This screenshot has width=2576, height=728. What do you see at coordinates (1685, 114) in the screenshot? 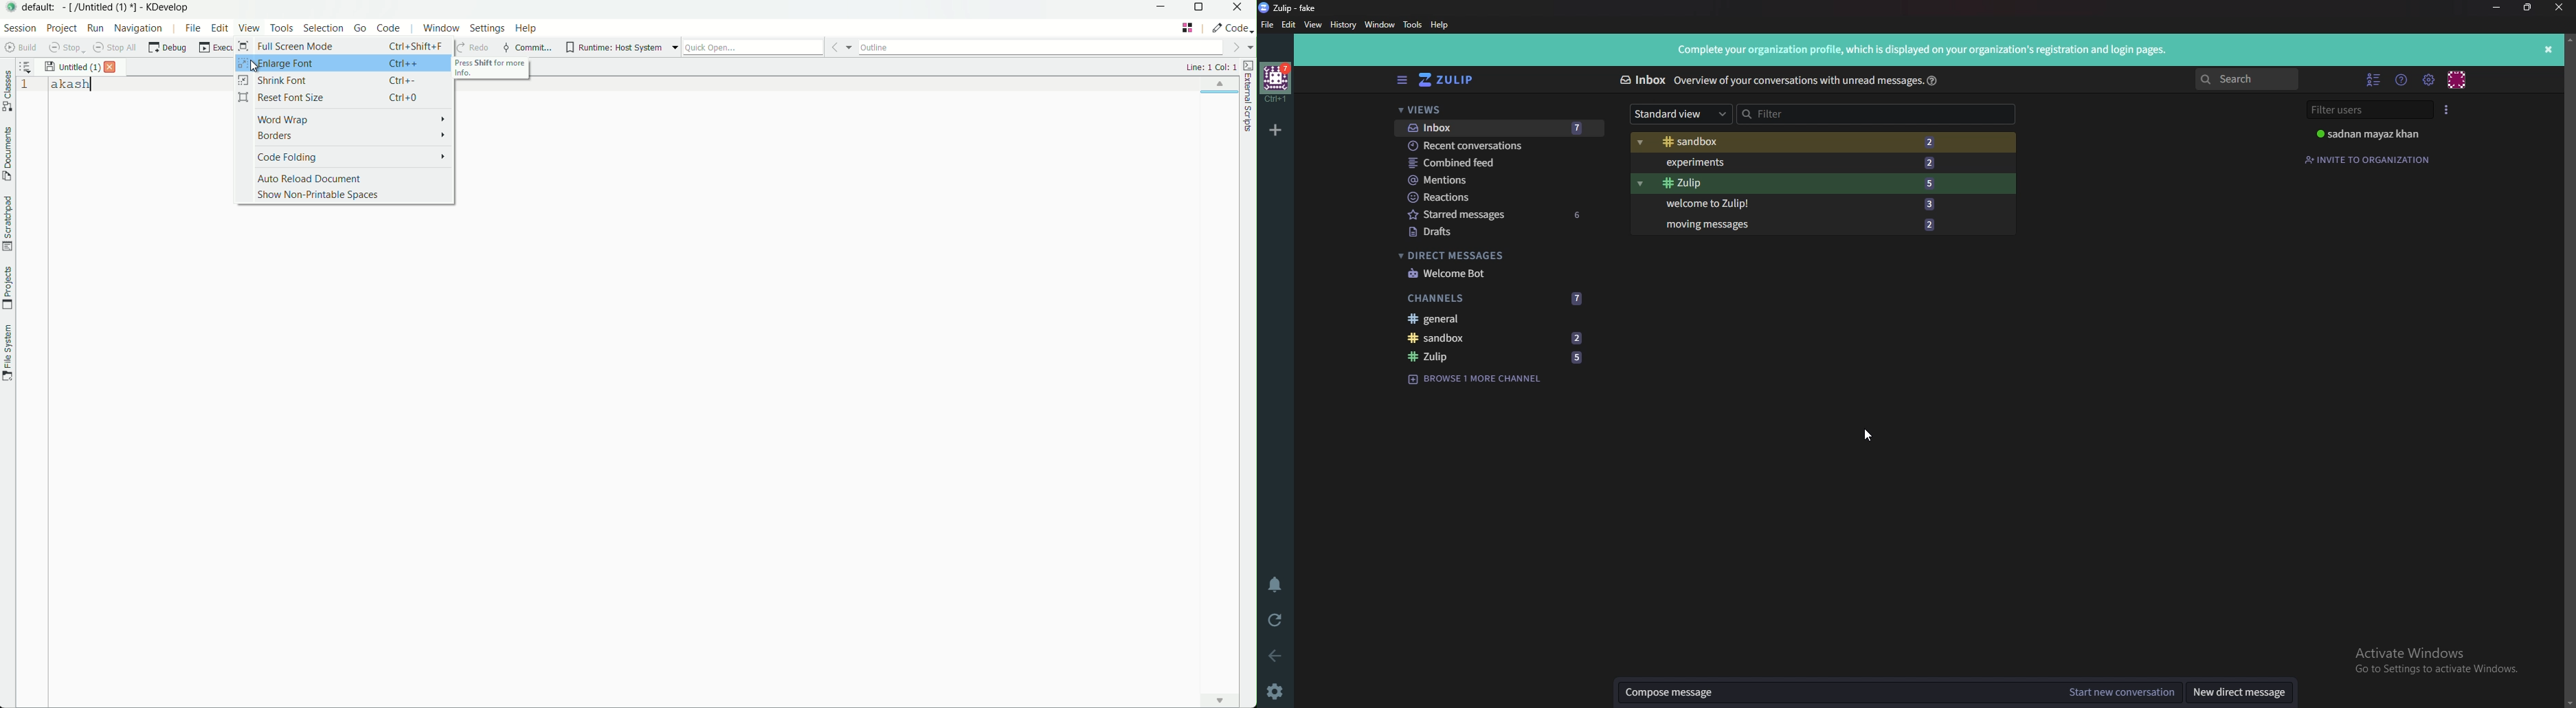
I see `Standard view` at bounding box center [1685, 114].